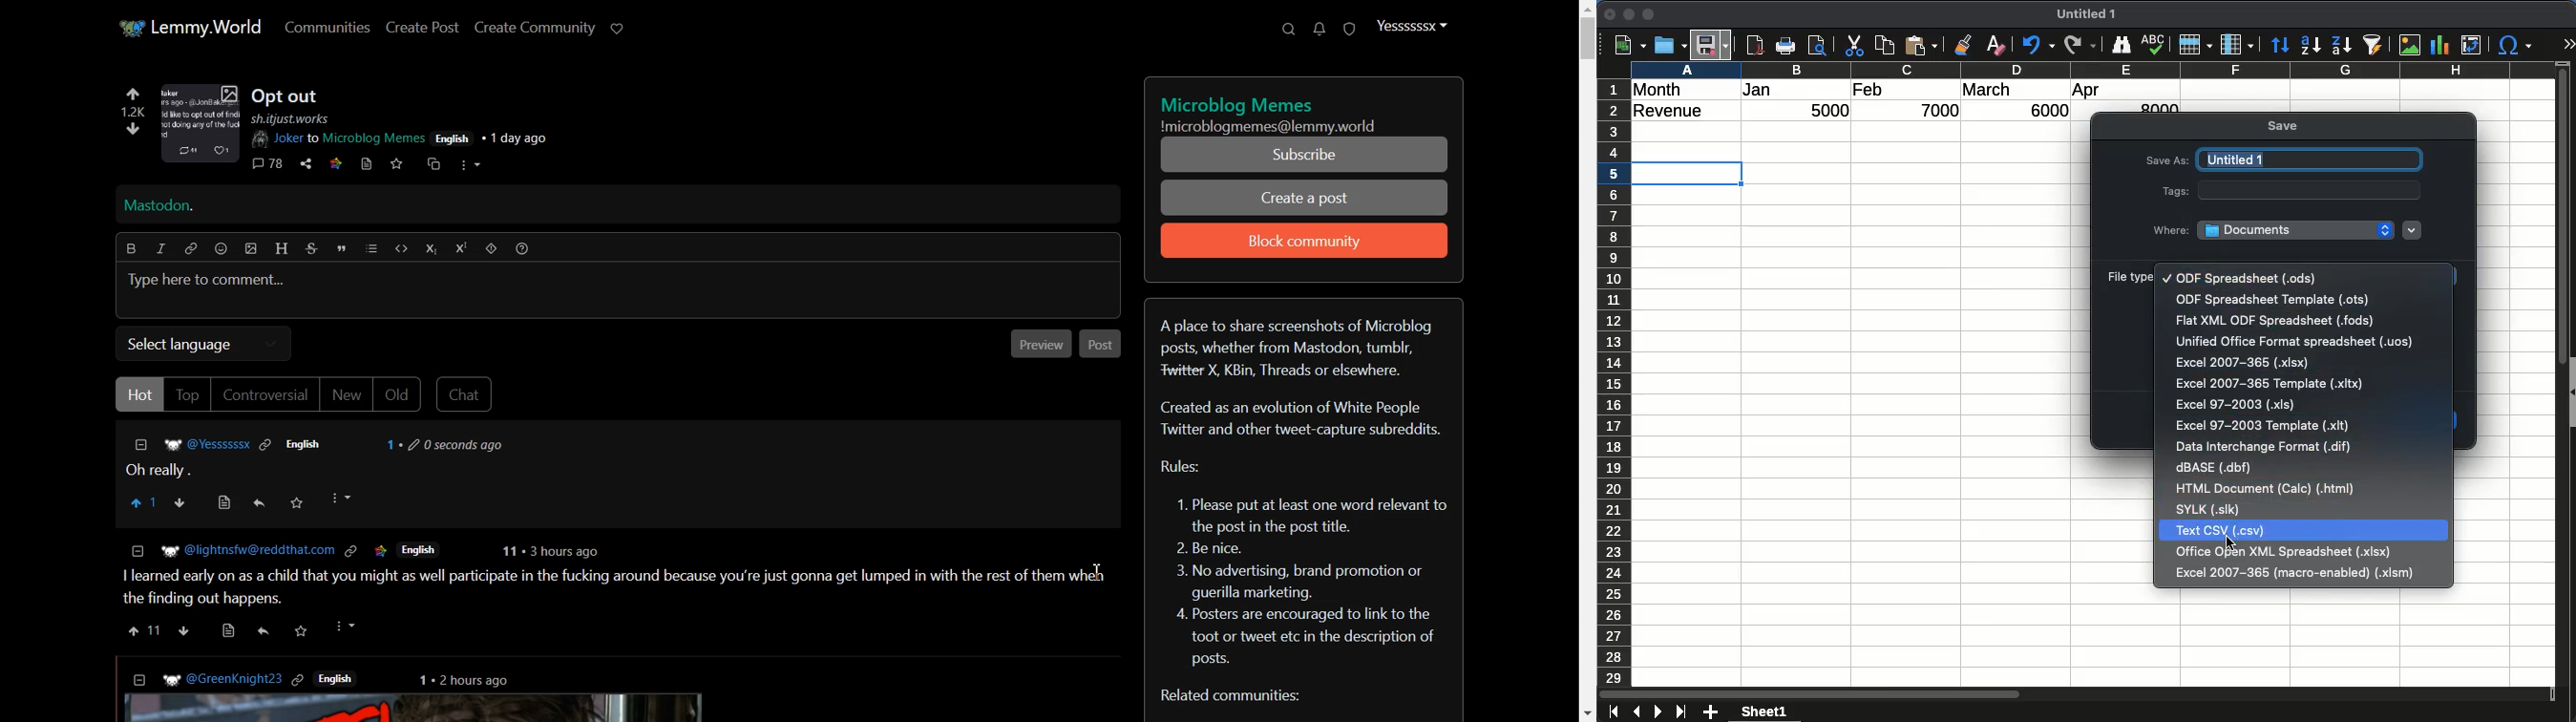  I want to click on Typing window, so click(617, 291).